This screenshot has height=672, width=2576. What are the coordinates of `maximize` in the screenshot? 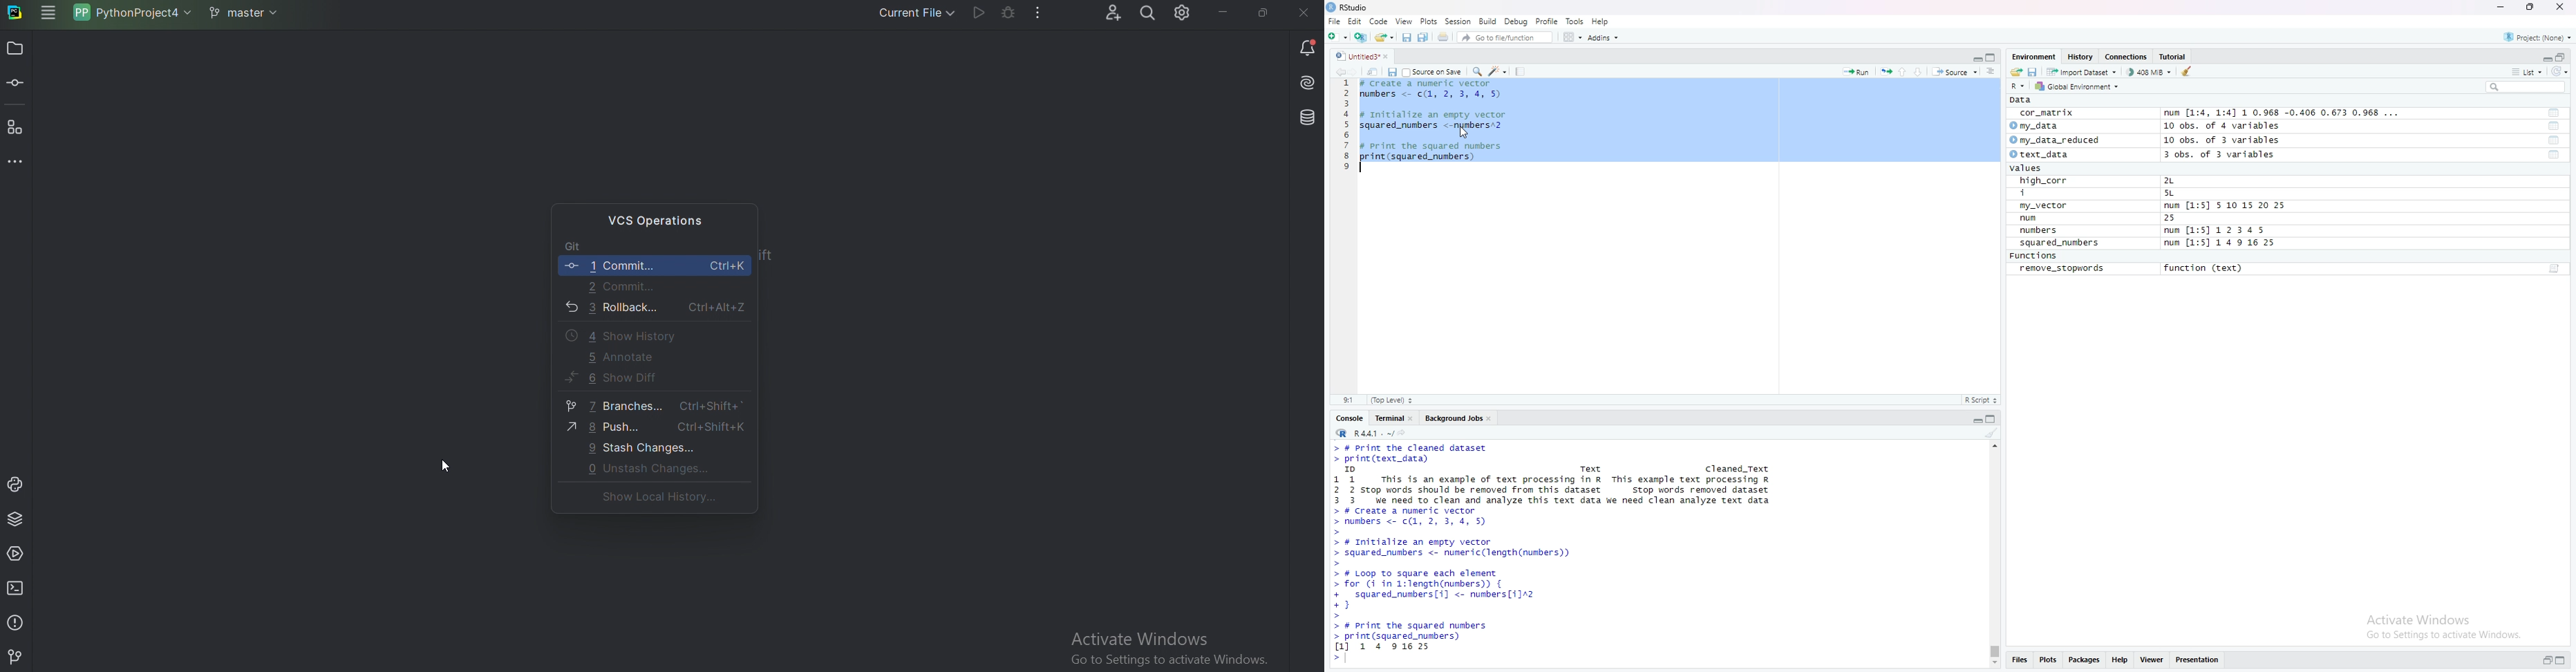 It's located at (2562, 56).